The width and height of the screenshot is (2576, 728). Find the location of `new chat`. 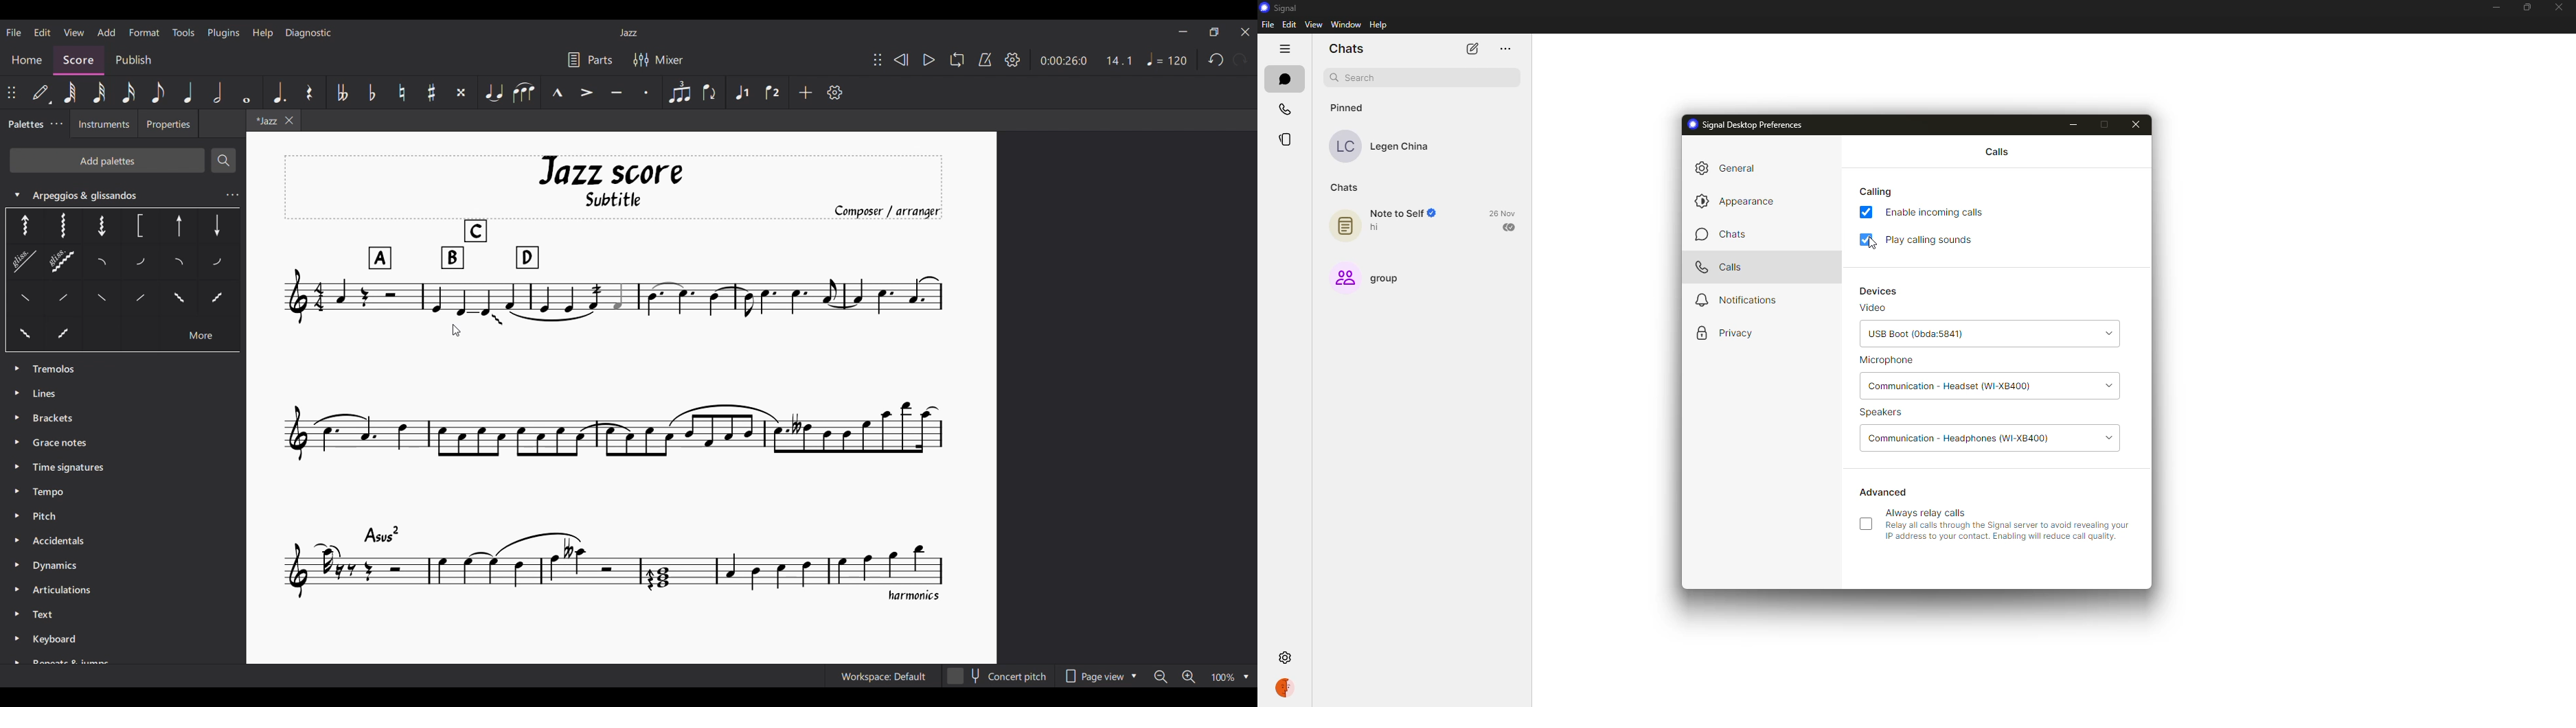

new chat is located at coordinates (1472, 48).